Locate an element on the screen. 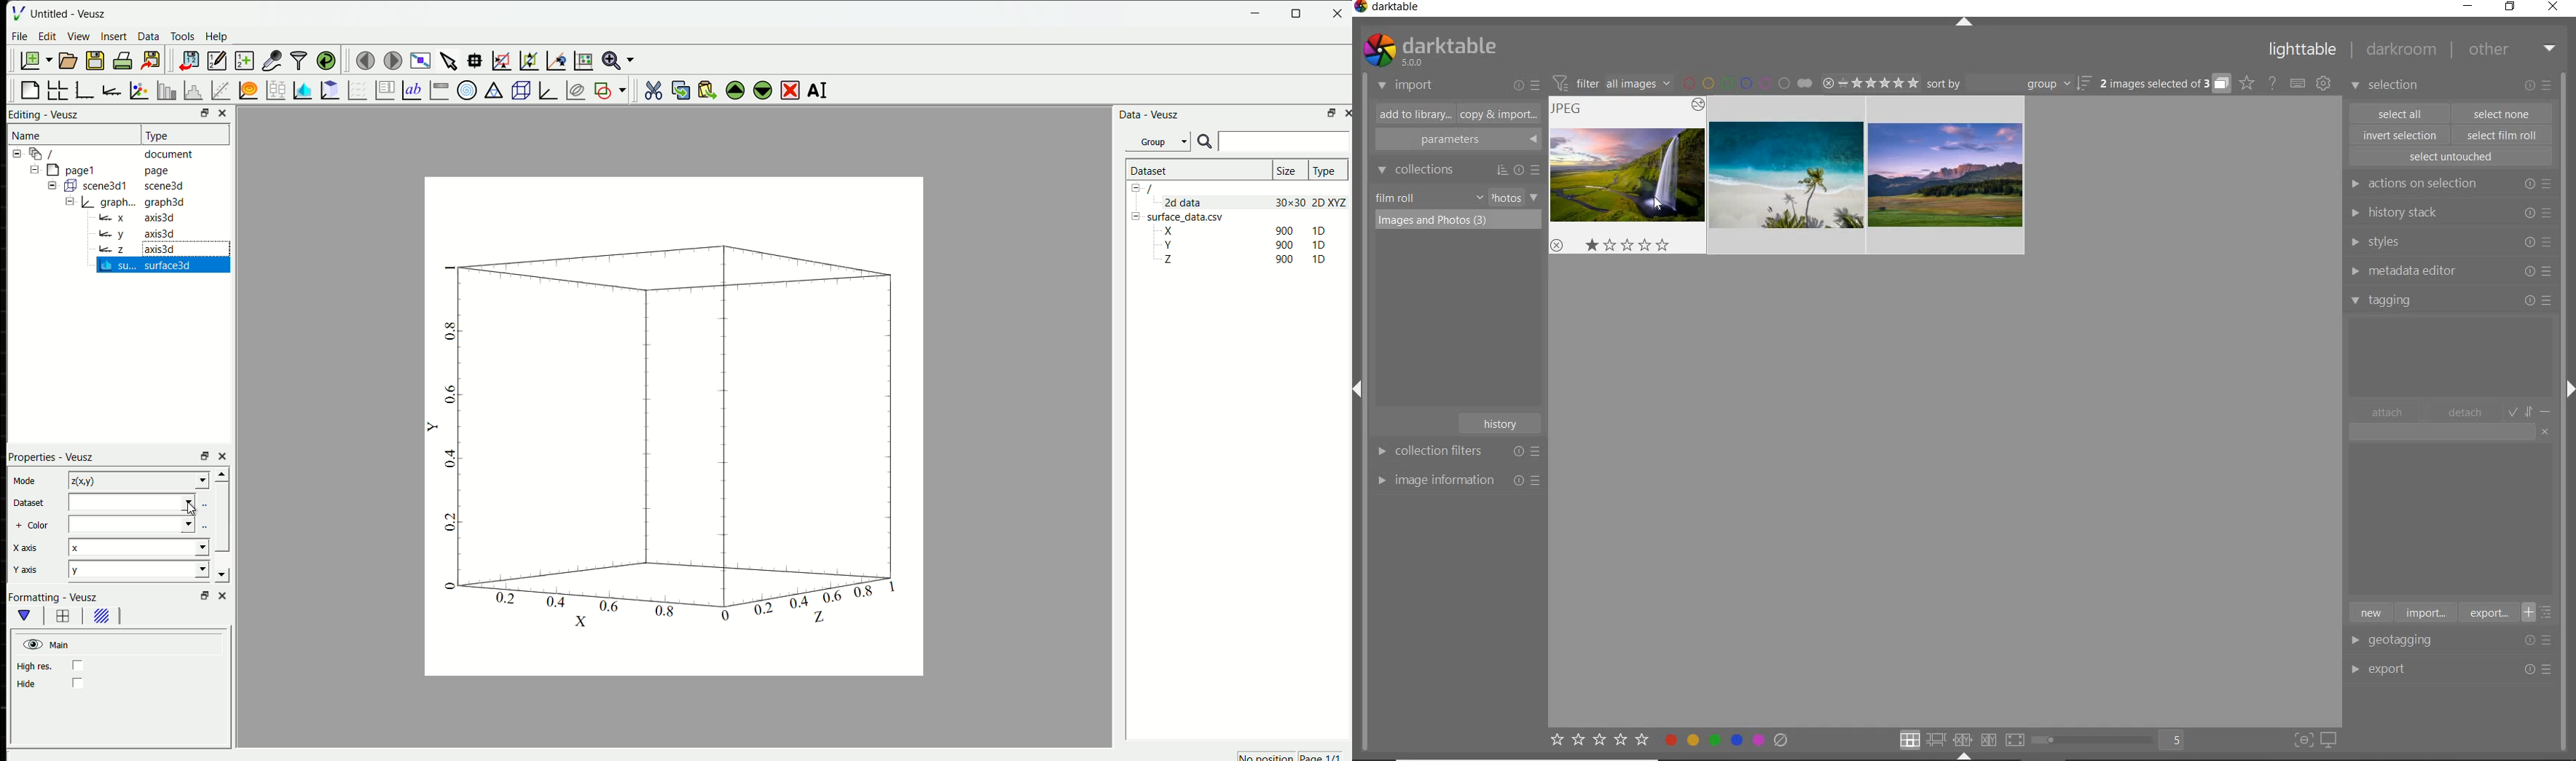  capture remote data is located at coordinates (273, 60).